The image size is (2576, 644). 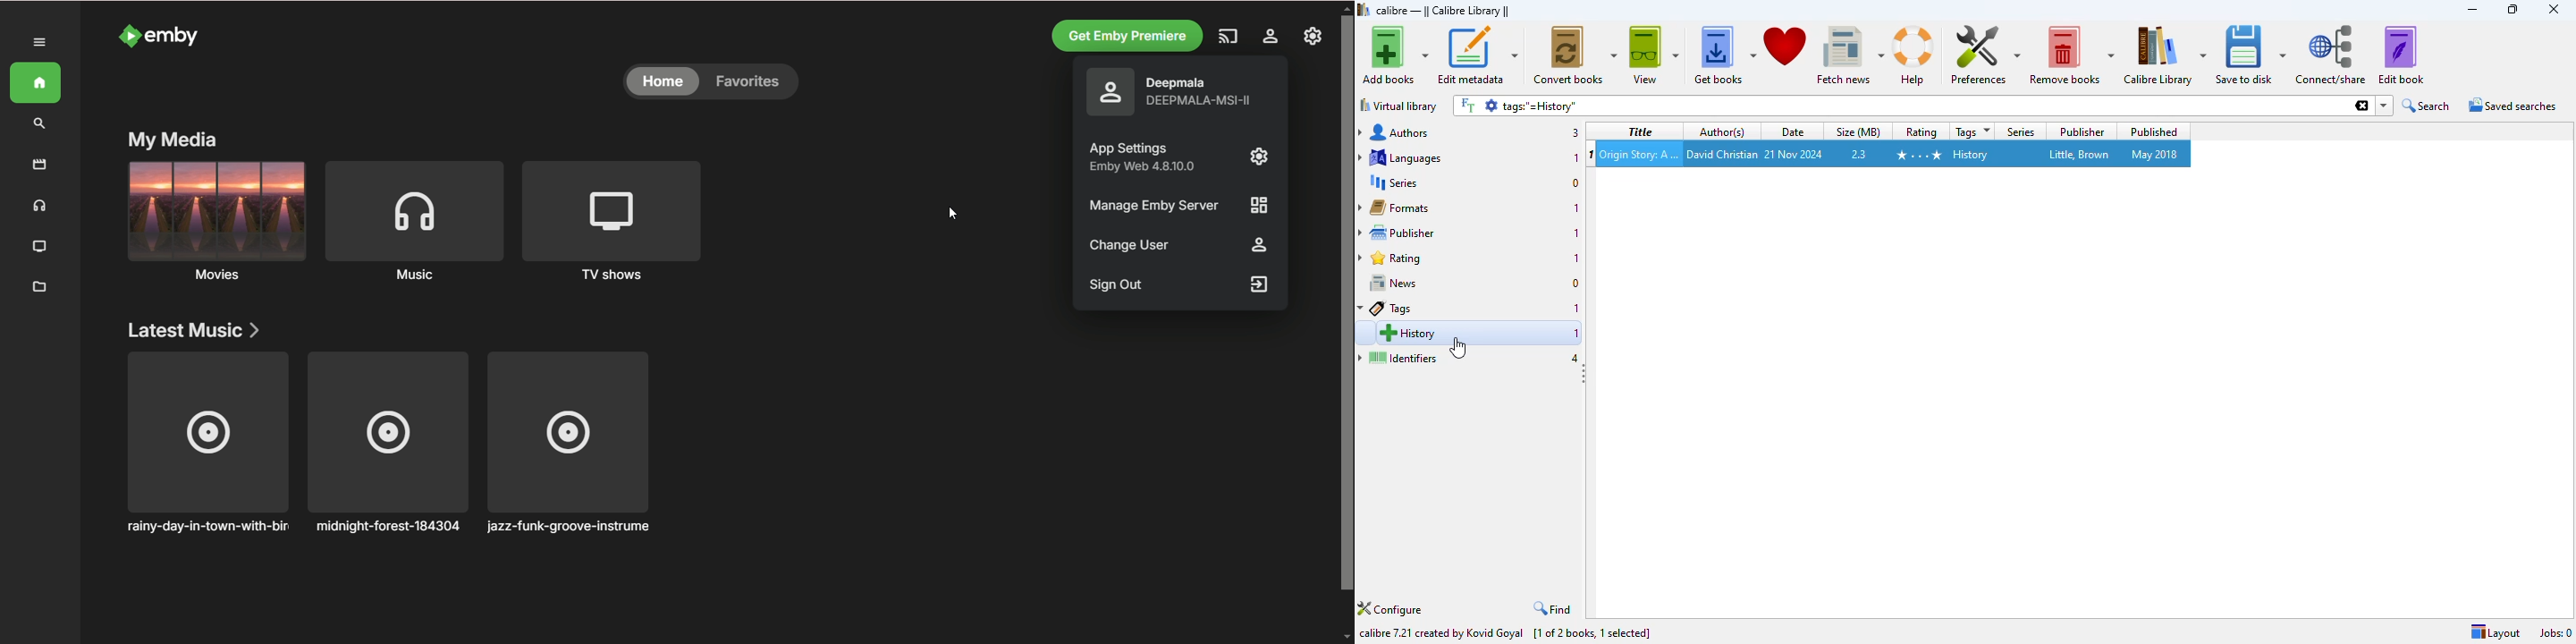 What do you see at coordinates (1576, 258) in the screenshot?
I see `1` at bounding box center [1576, 258].